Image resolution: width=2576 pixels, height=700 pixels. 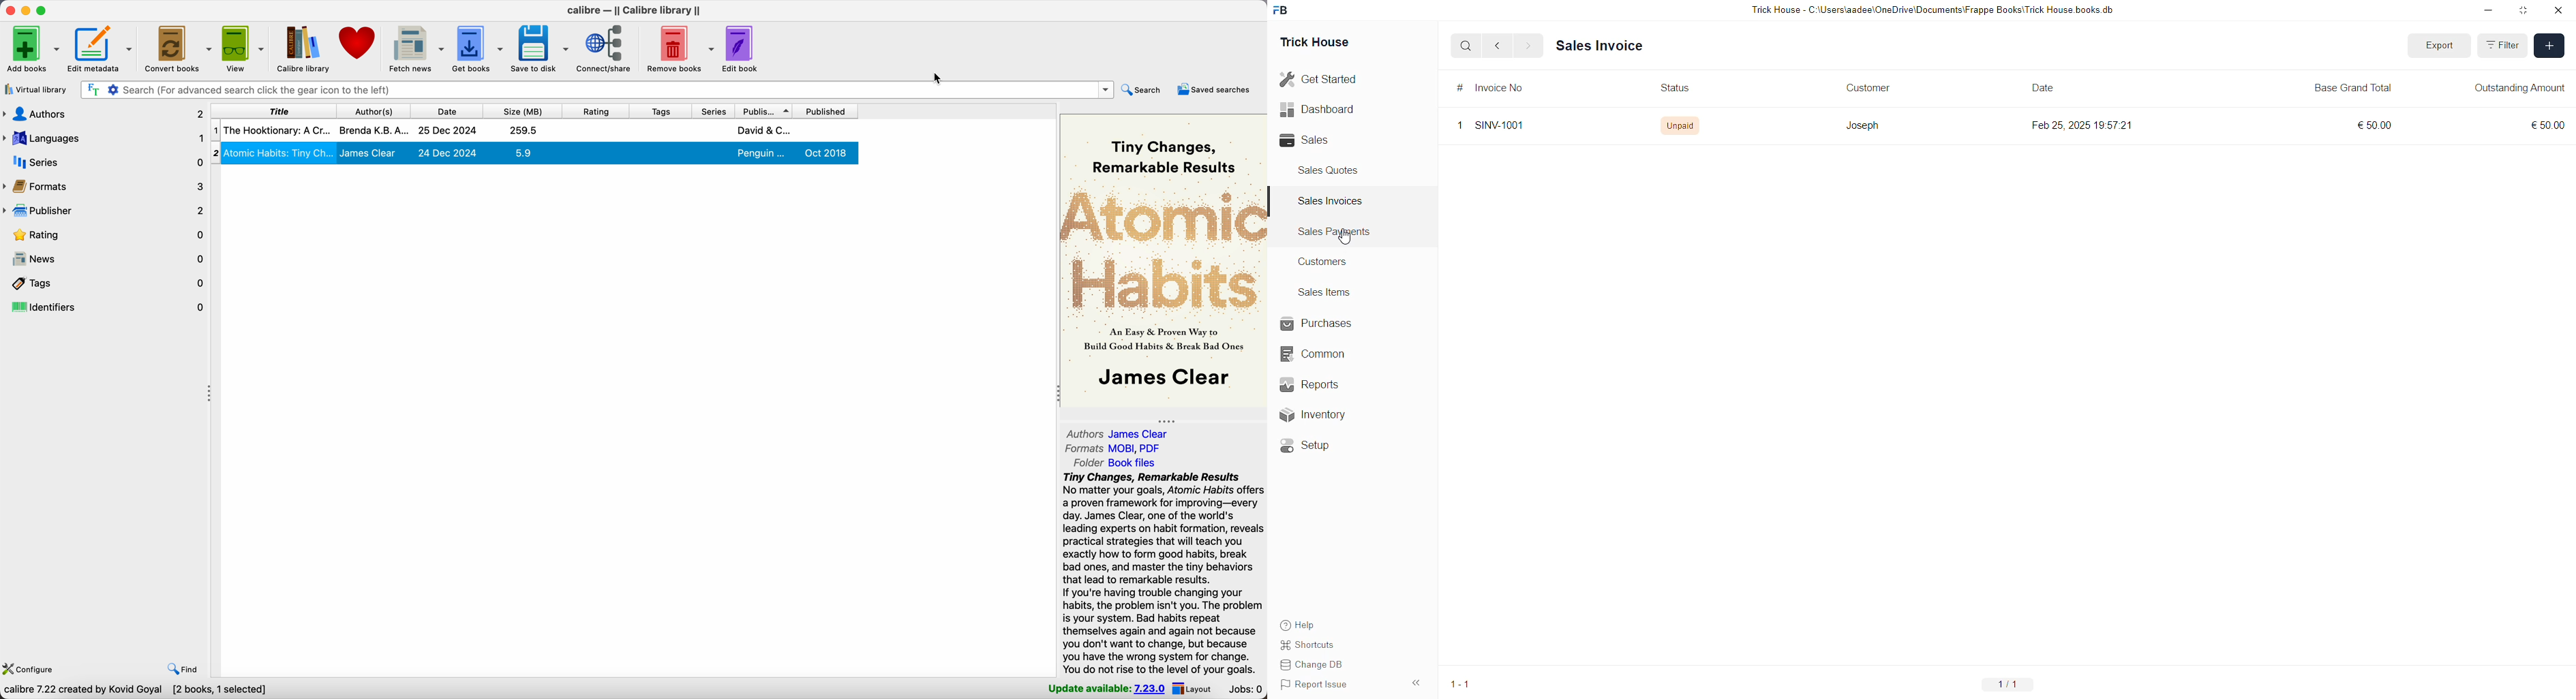 What do you see at coordinates (372, 110) in the screenshot?
I see `author(s)` at bounding box center [372, 110].